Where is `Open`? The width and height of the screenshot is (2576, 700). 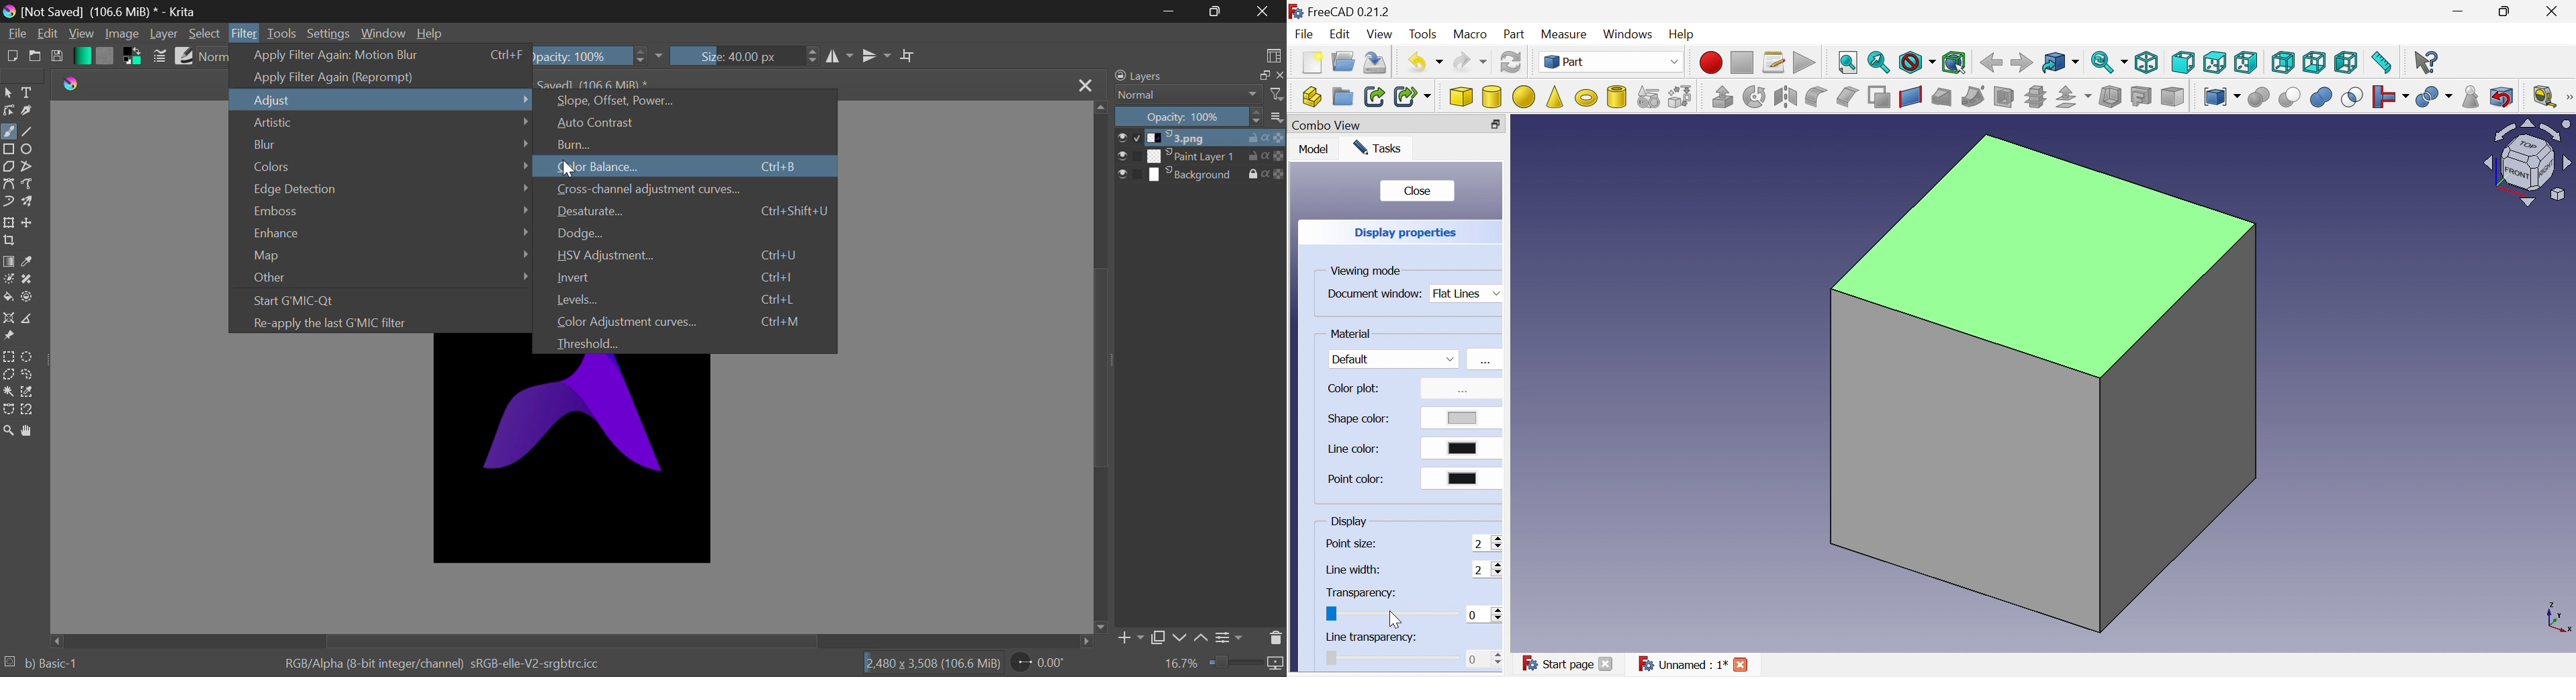
Open is located at coordinates (1344, 61).